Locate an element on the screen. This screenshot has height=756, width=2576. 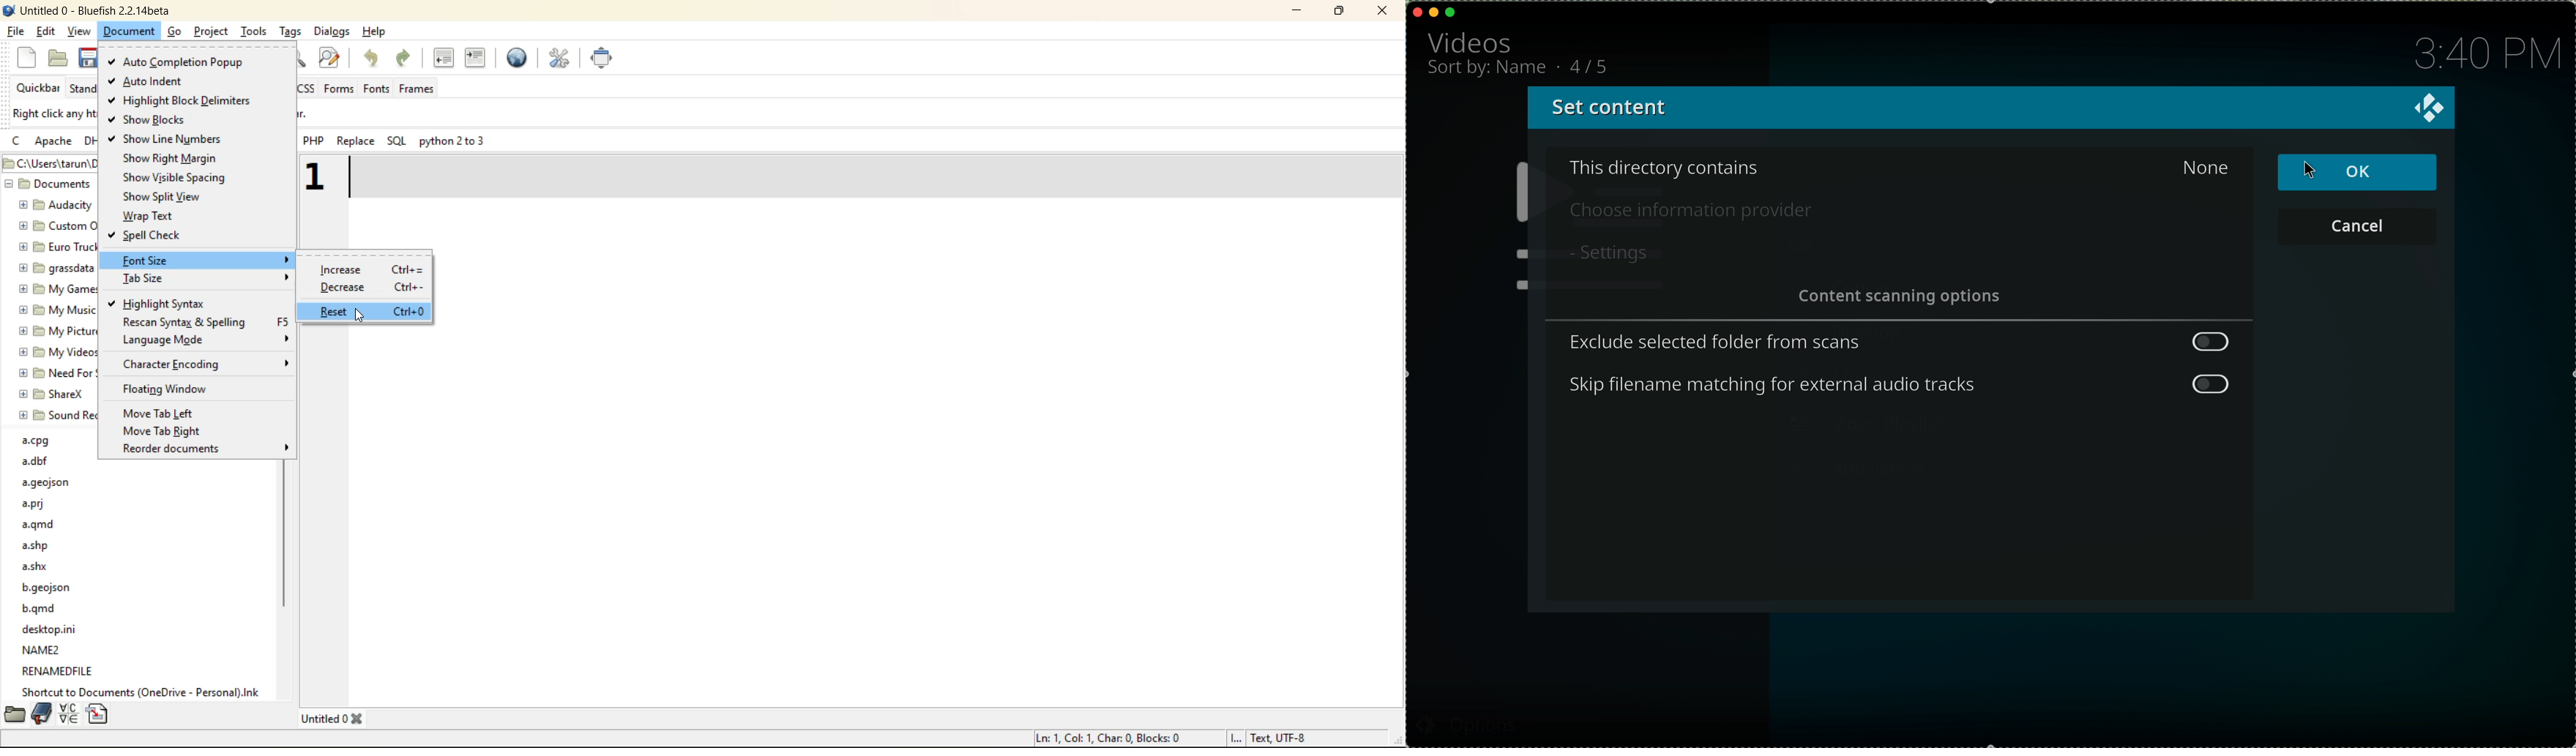
videos is located at coordinates (1472, 41).